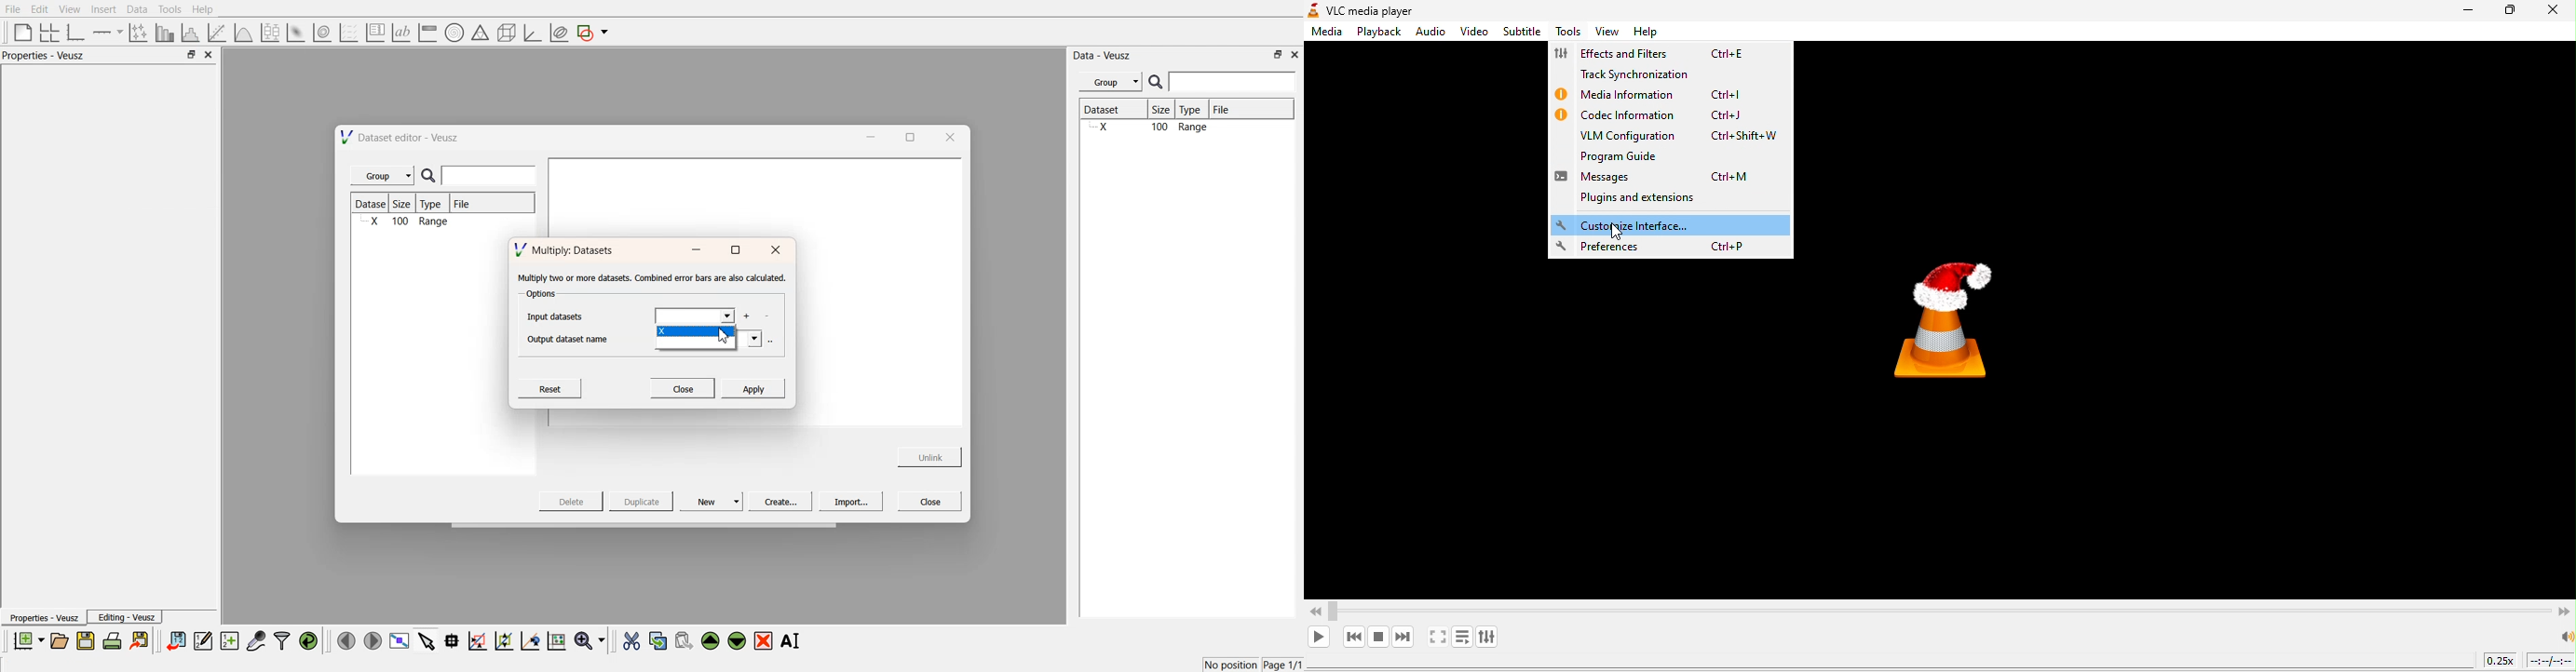 The height and width of the screenshot is (672, 2576). Describe the element at coordinates (1670, 225) in the screenshot. I see `customized interface` at that location.